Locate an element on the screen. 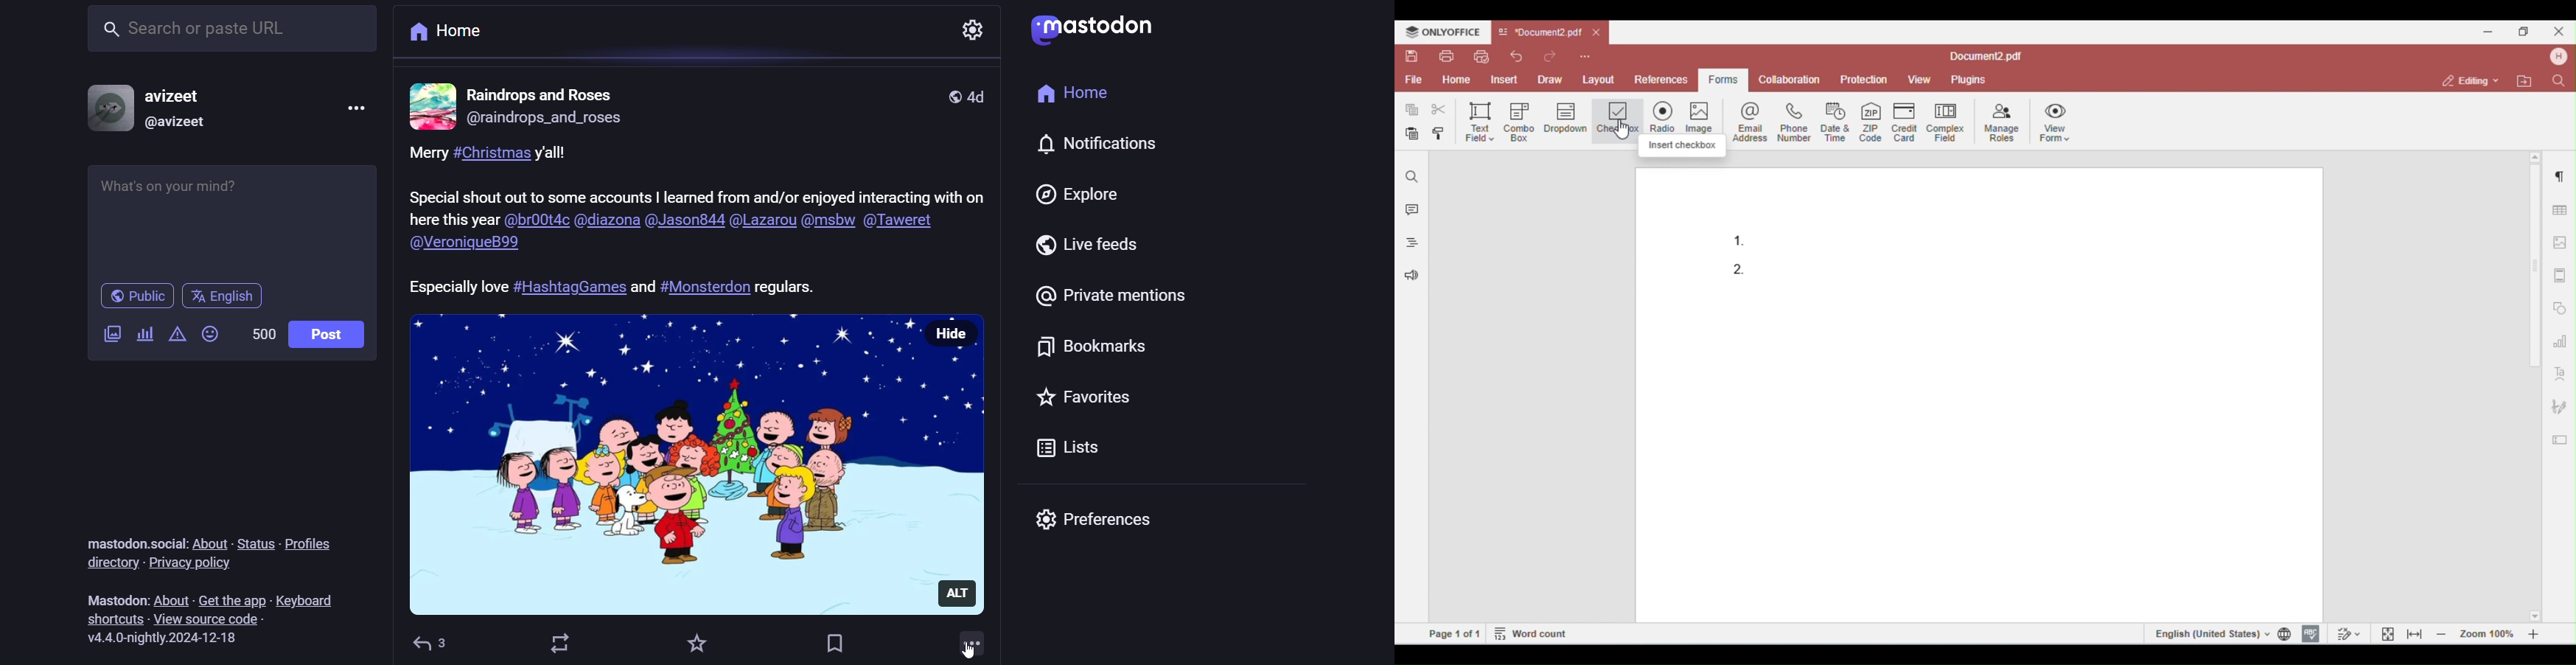  text is located at coordinates (105, 593).